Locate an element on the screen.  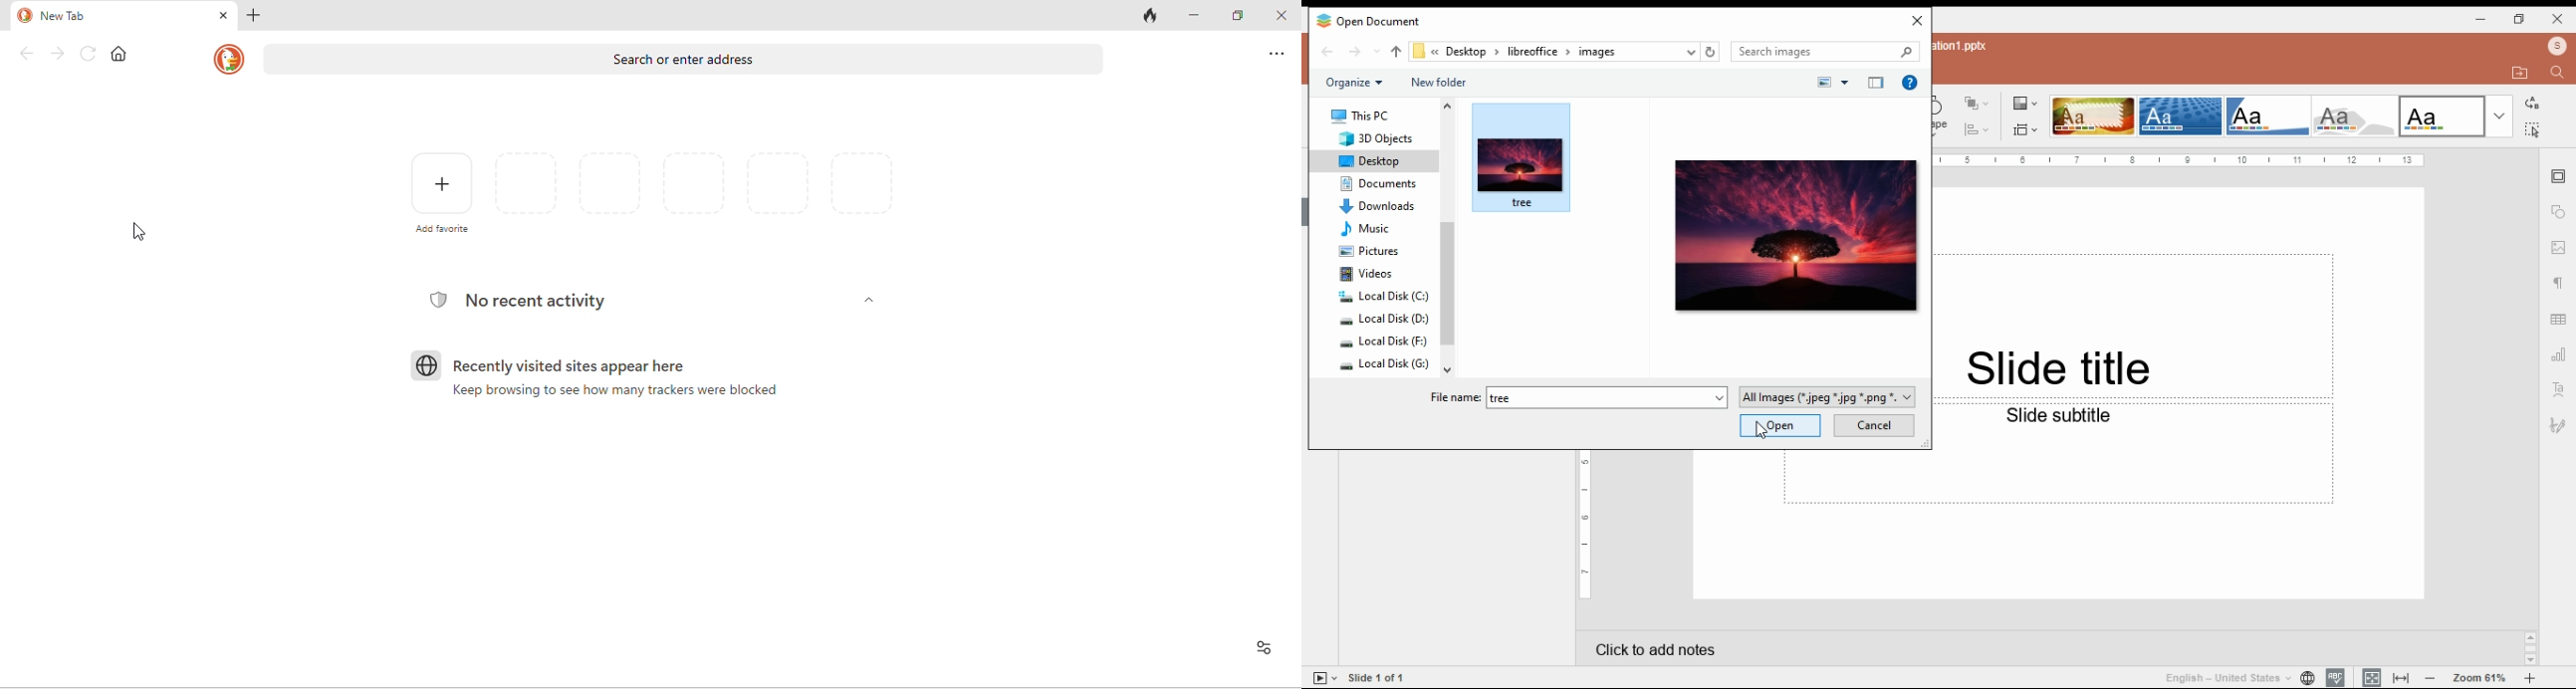
Side 1 of 1 is located at coordinates (1383, 676).